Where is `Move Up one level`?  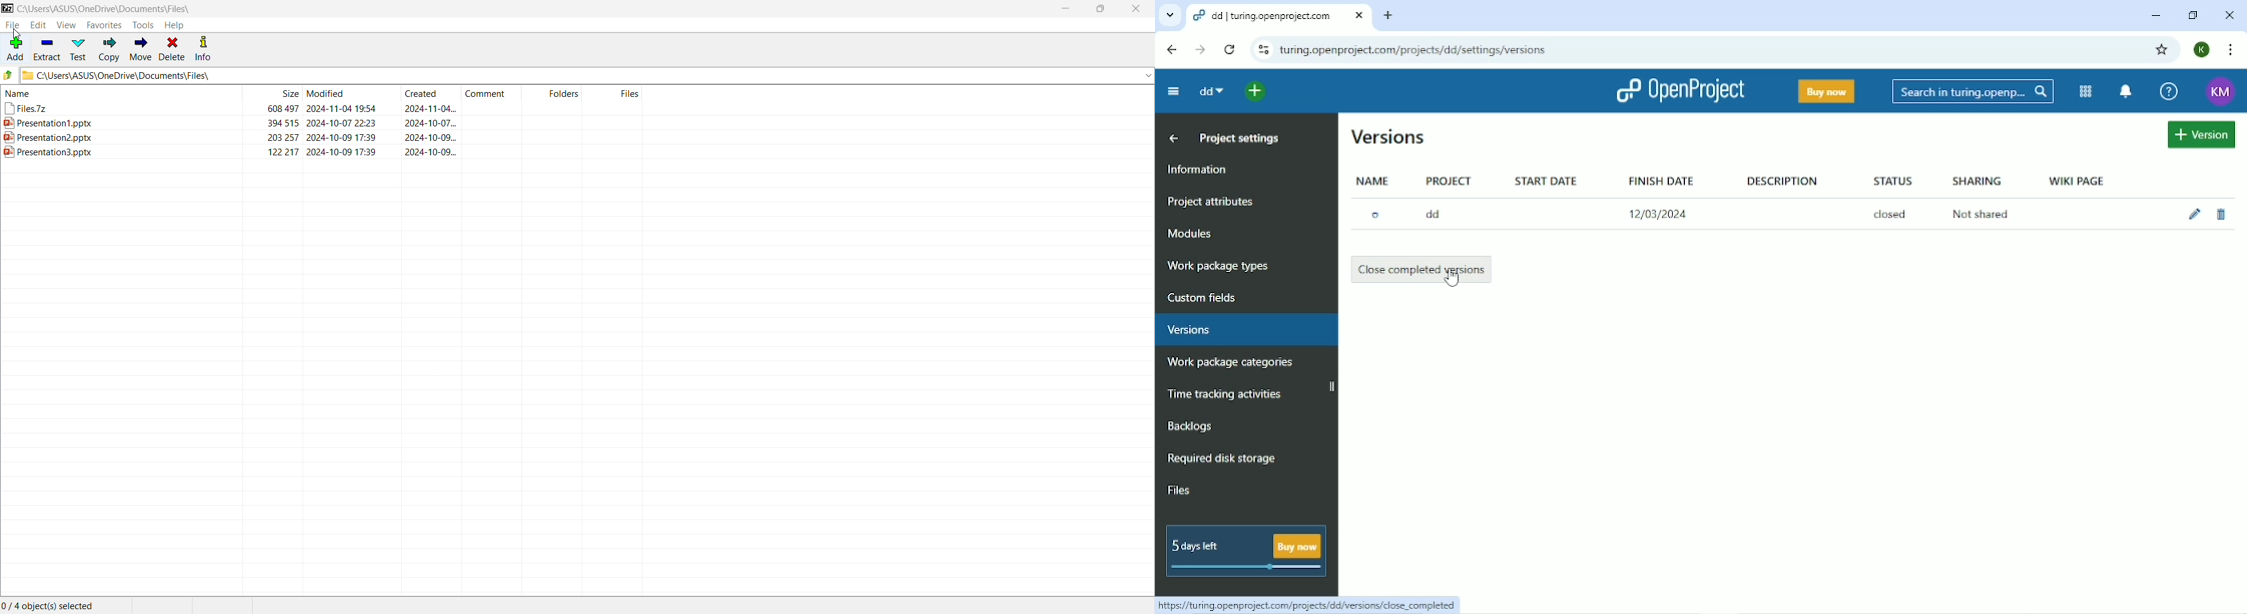 Move Up one level is located at coordinates (10, 75).